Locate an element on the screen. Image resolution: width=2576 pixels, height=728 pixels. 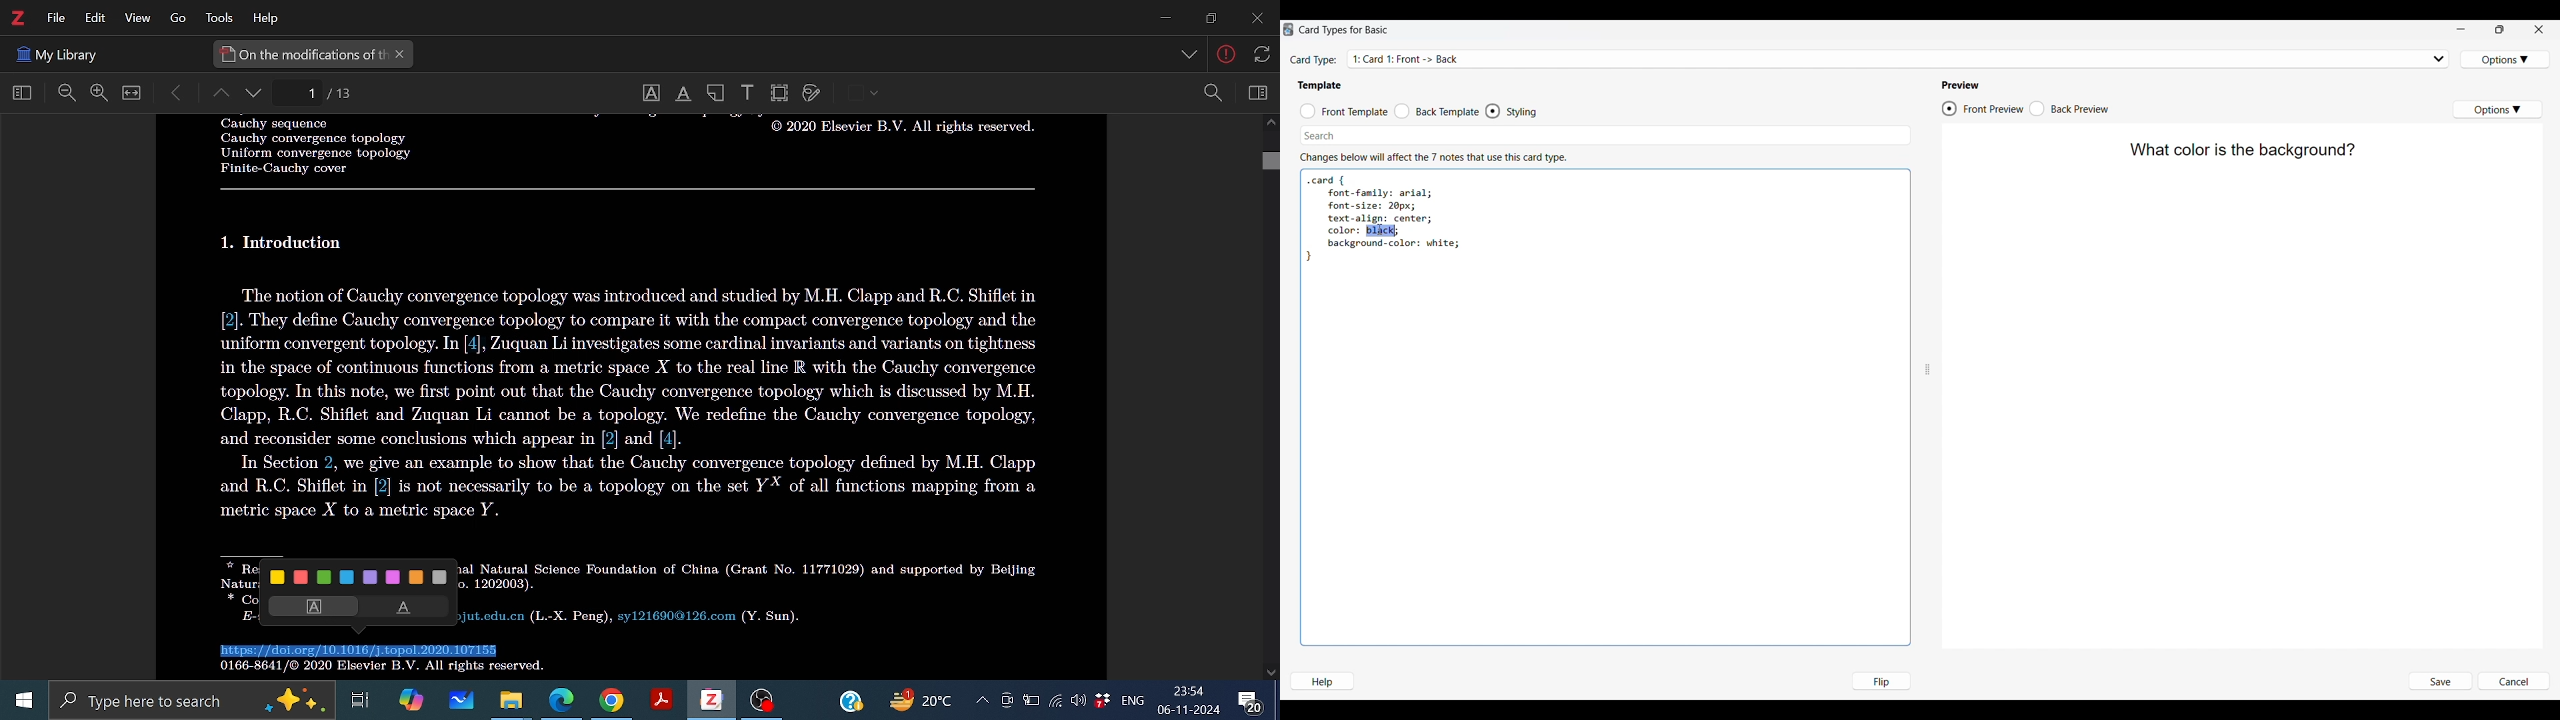
Minimize is located at coordinates (2461, 29).